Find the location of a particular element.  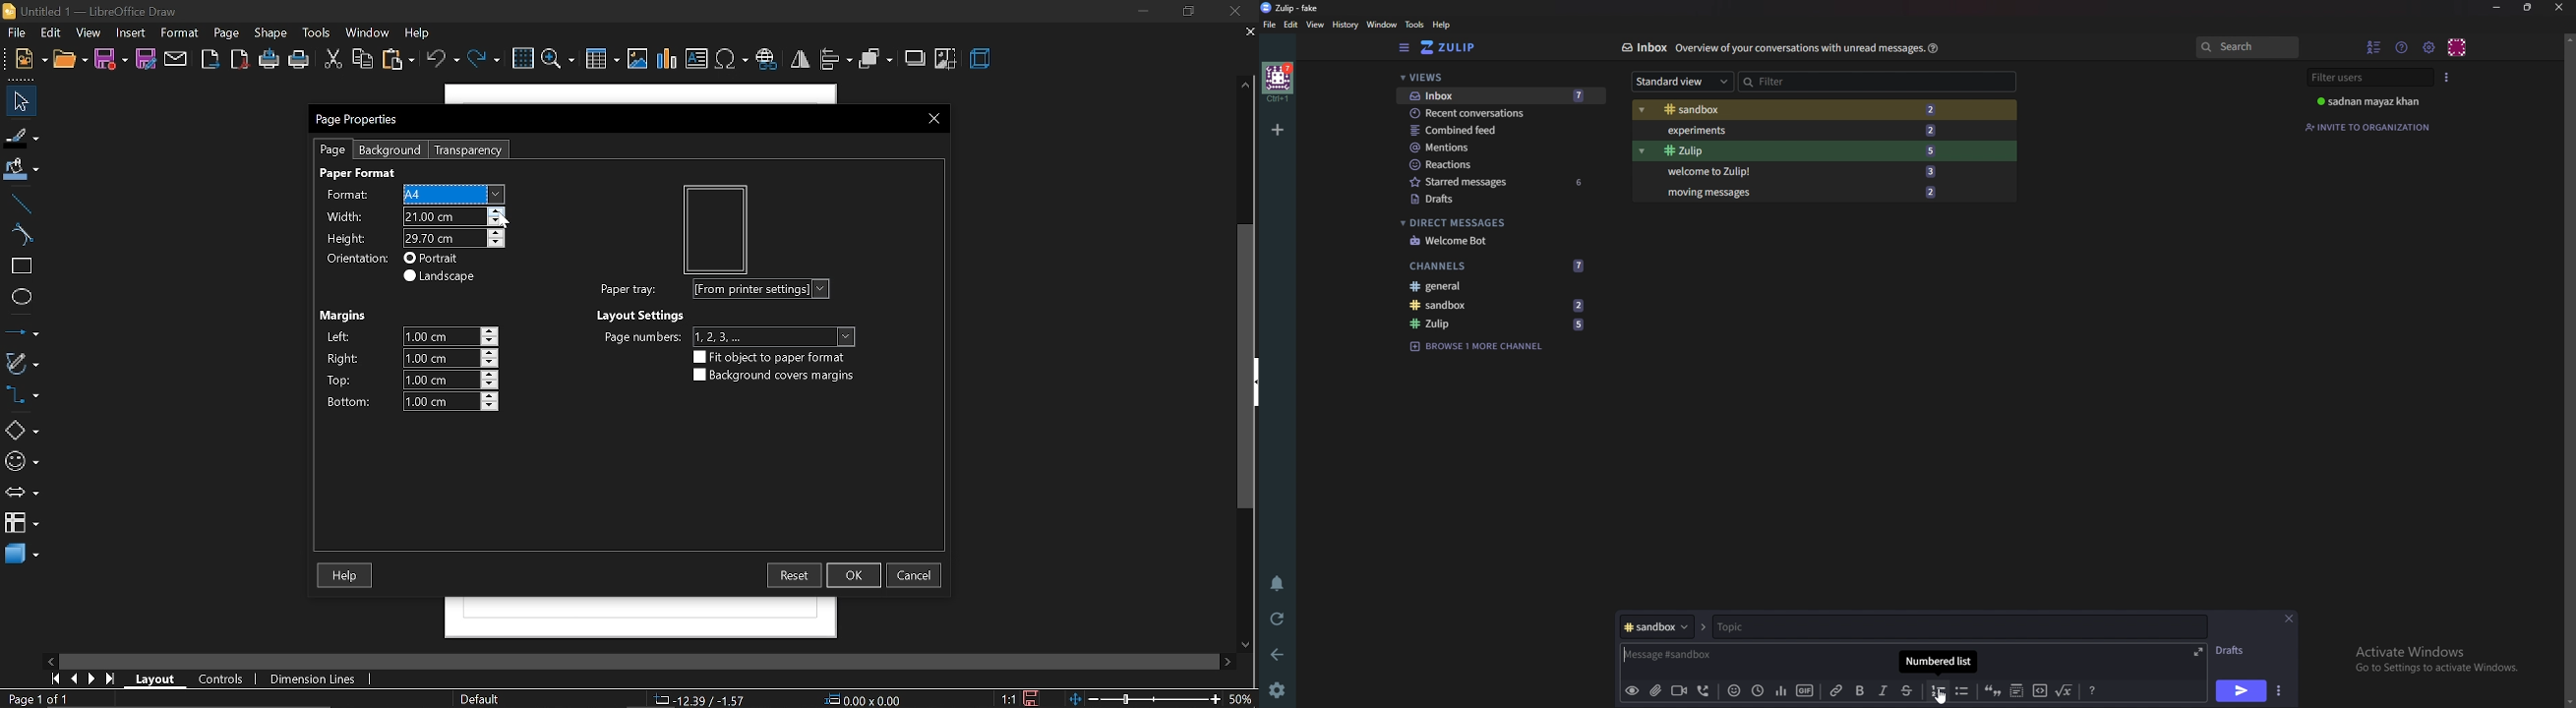

save is located at coordinates (1035, 697).